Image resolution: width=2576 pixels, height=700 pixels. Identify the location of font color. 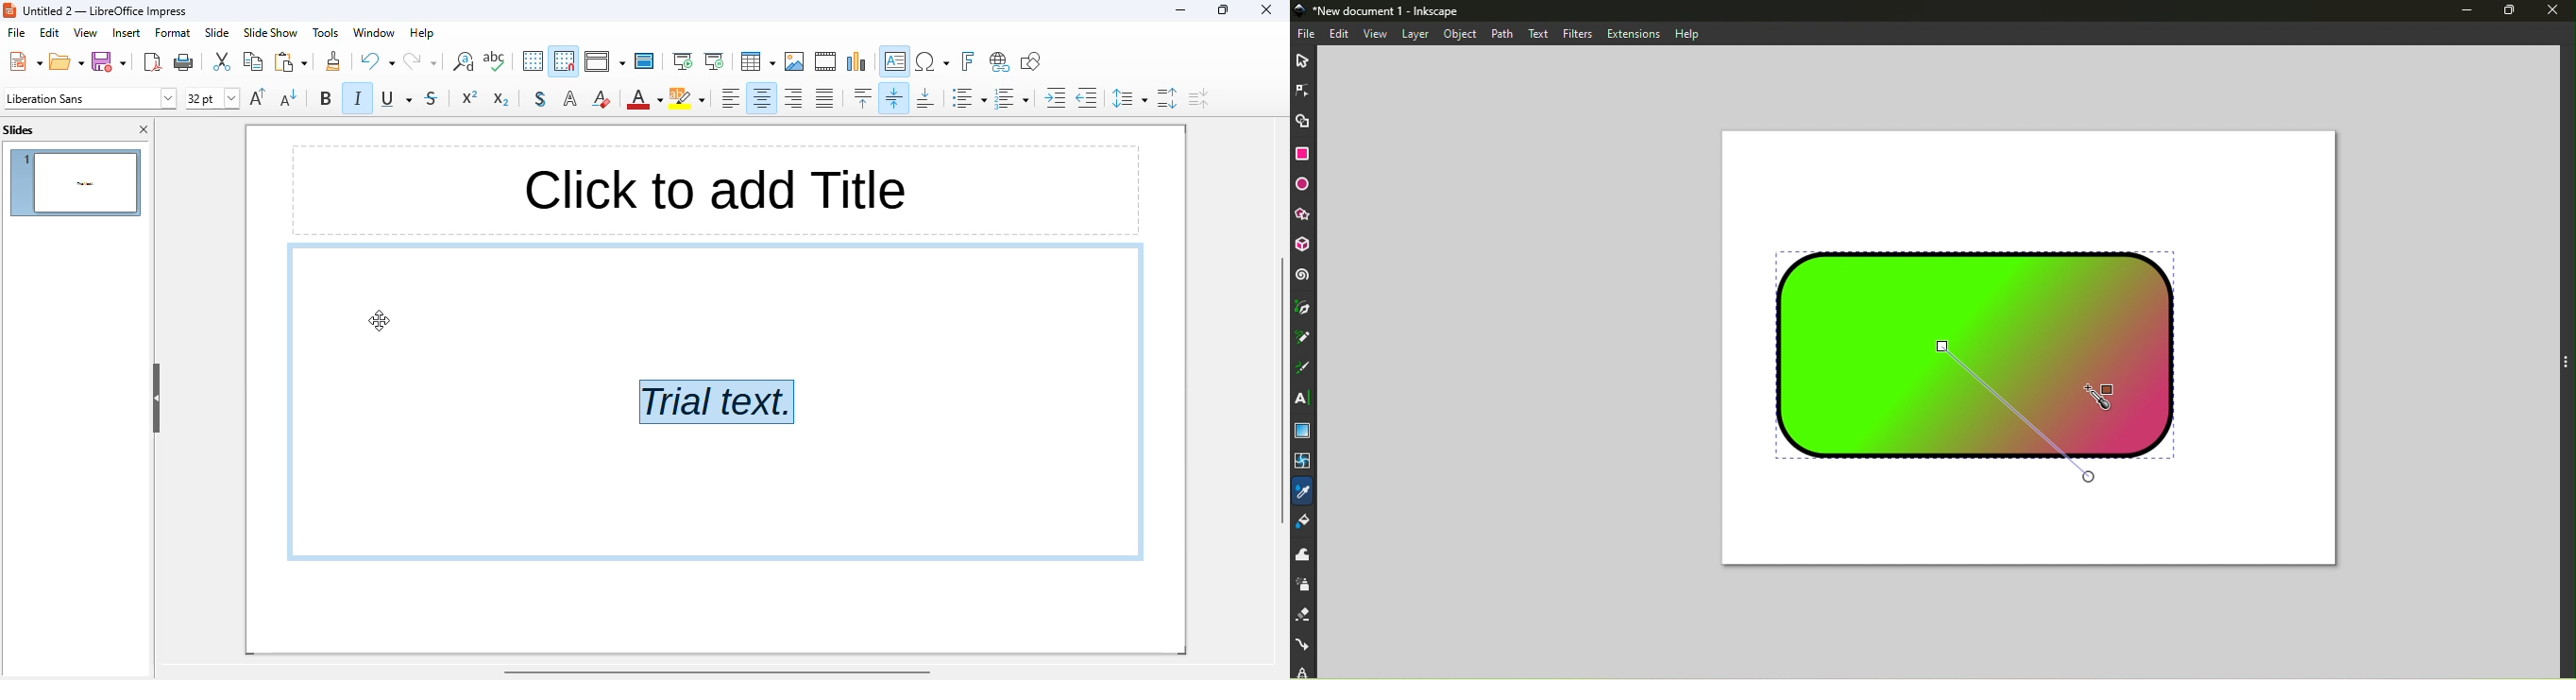
(644, 100).